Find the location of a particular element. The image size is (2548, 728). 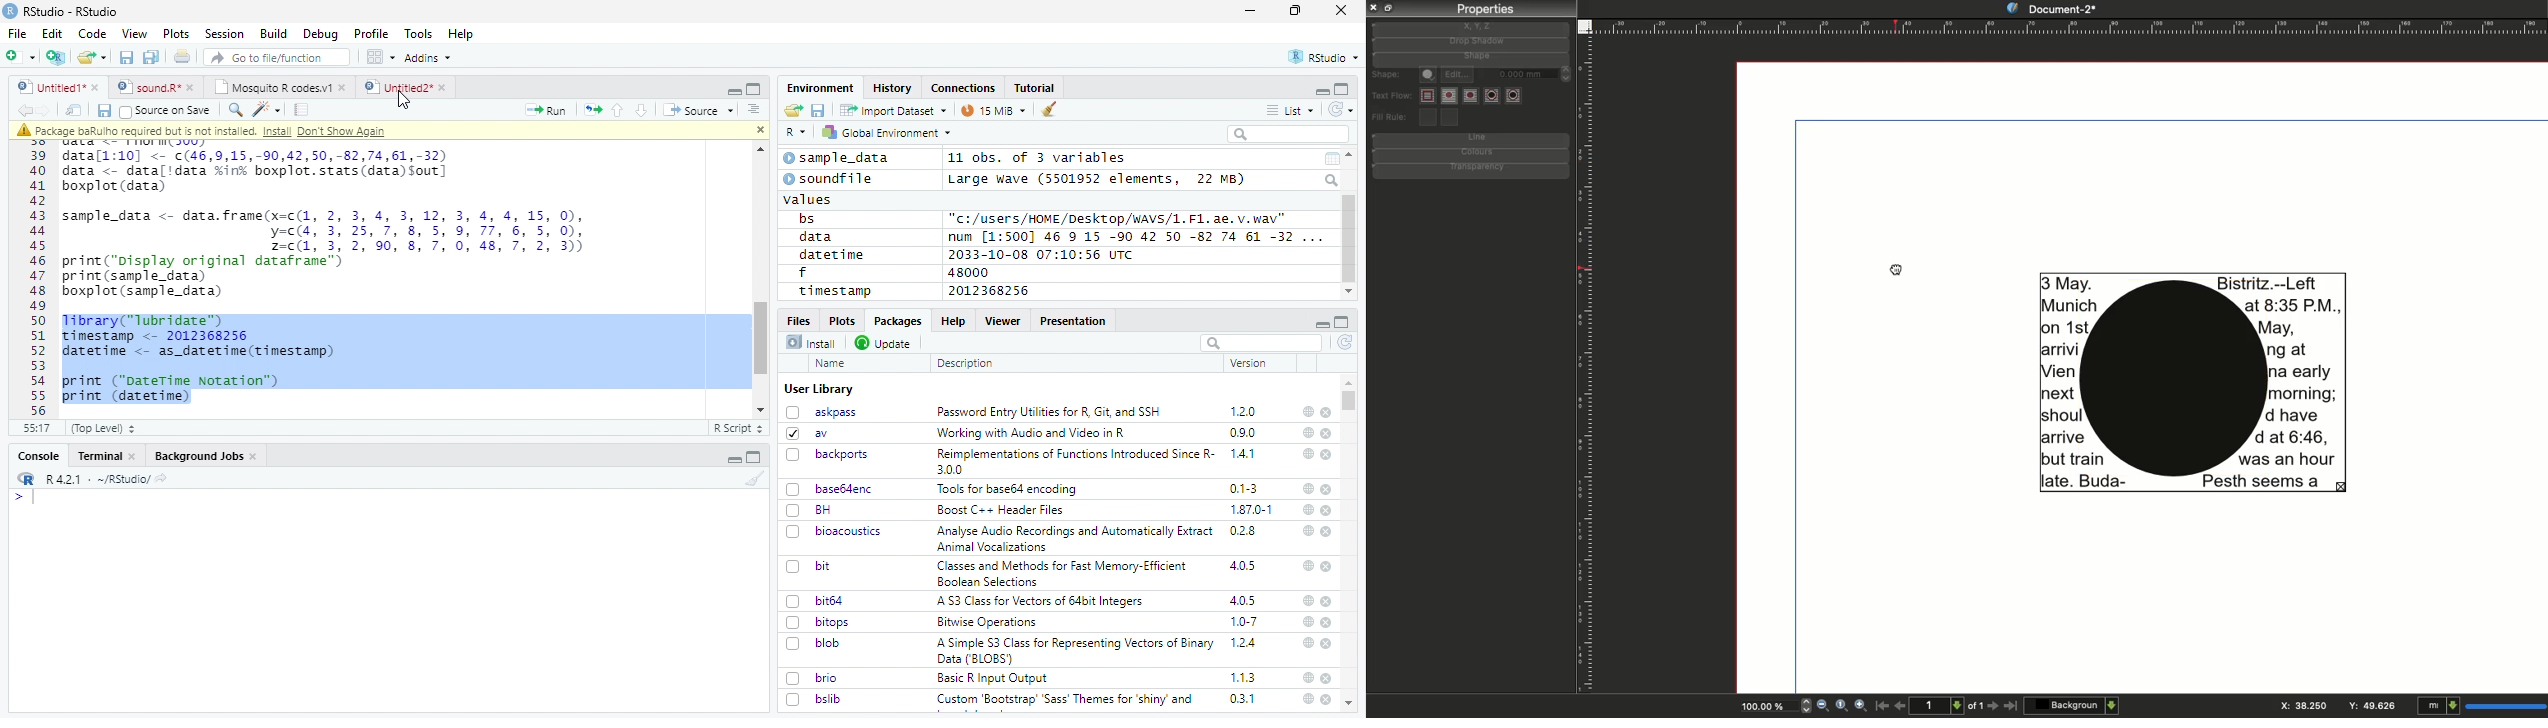

Workspace panes is located at coordinates (381, 57).